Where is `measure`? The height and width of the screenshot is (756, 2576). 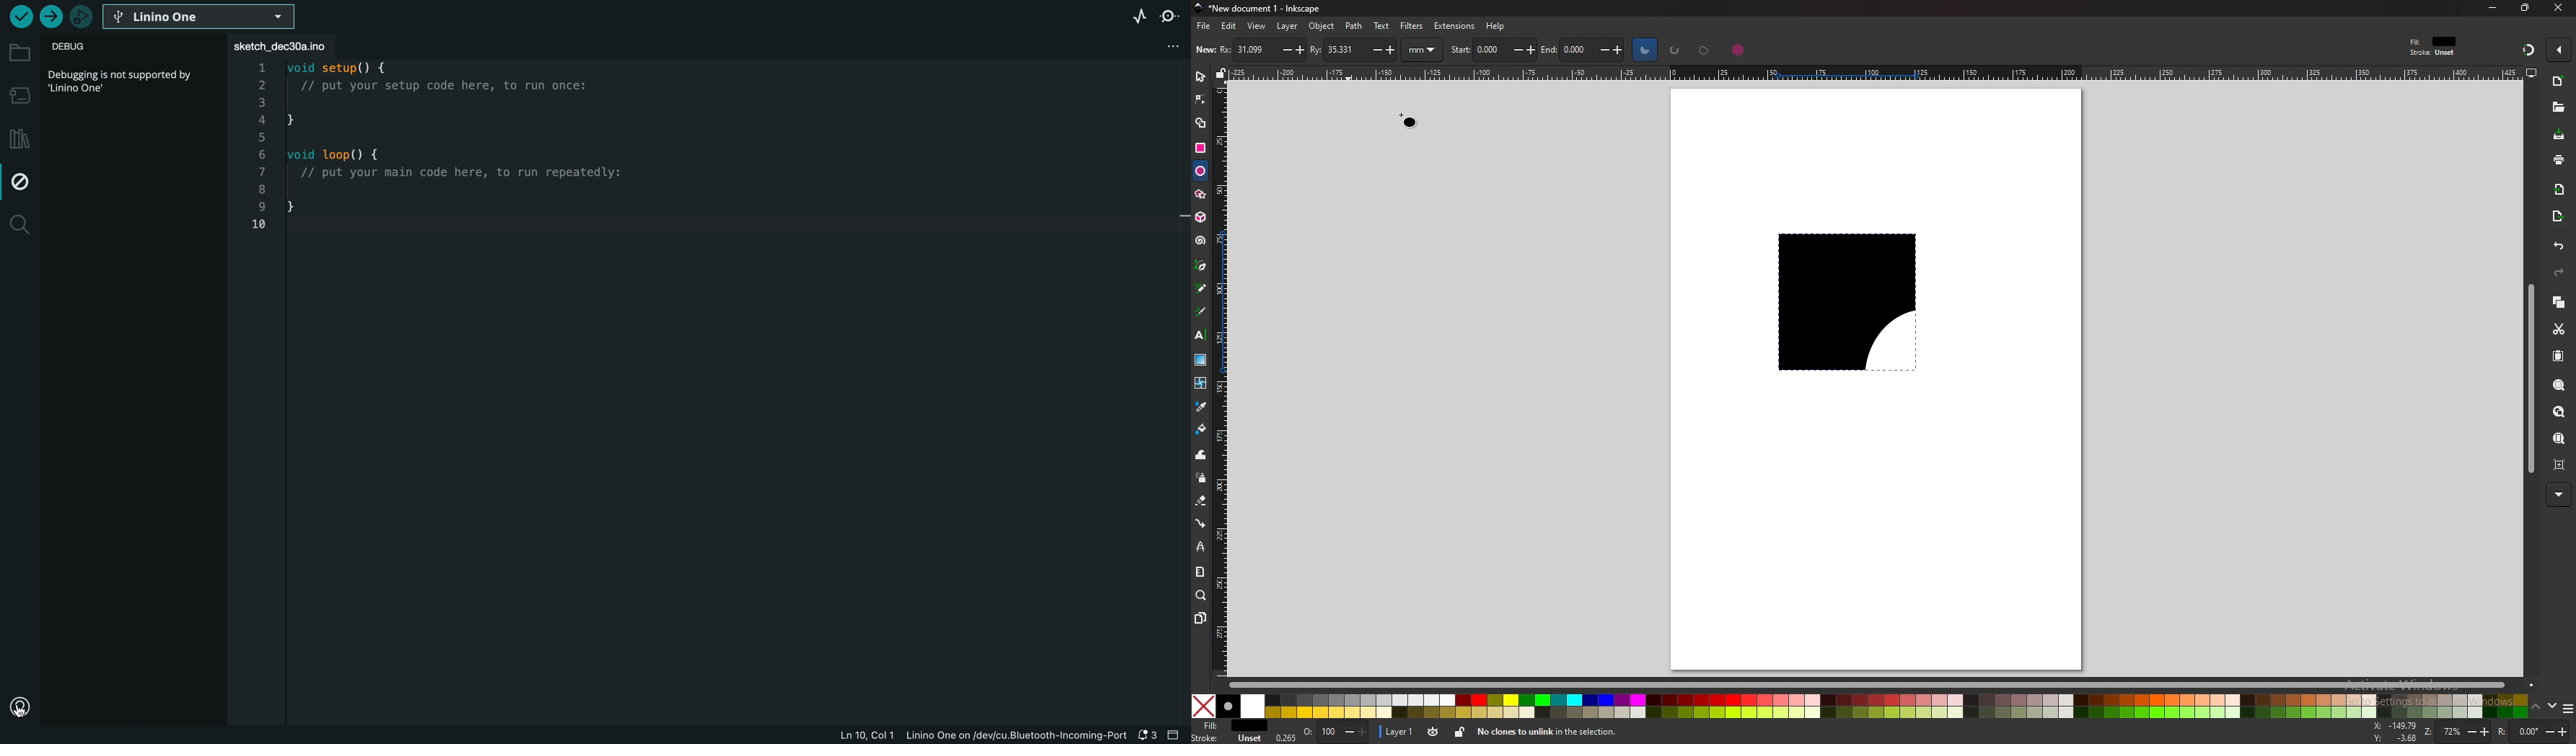 measure is located at coordinates (1201, 572).